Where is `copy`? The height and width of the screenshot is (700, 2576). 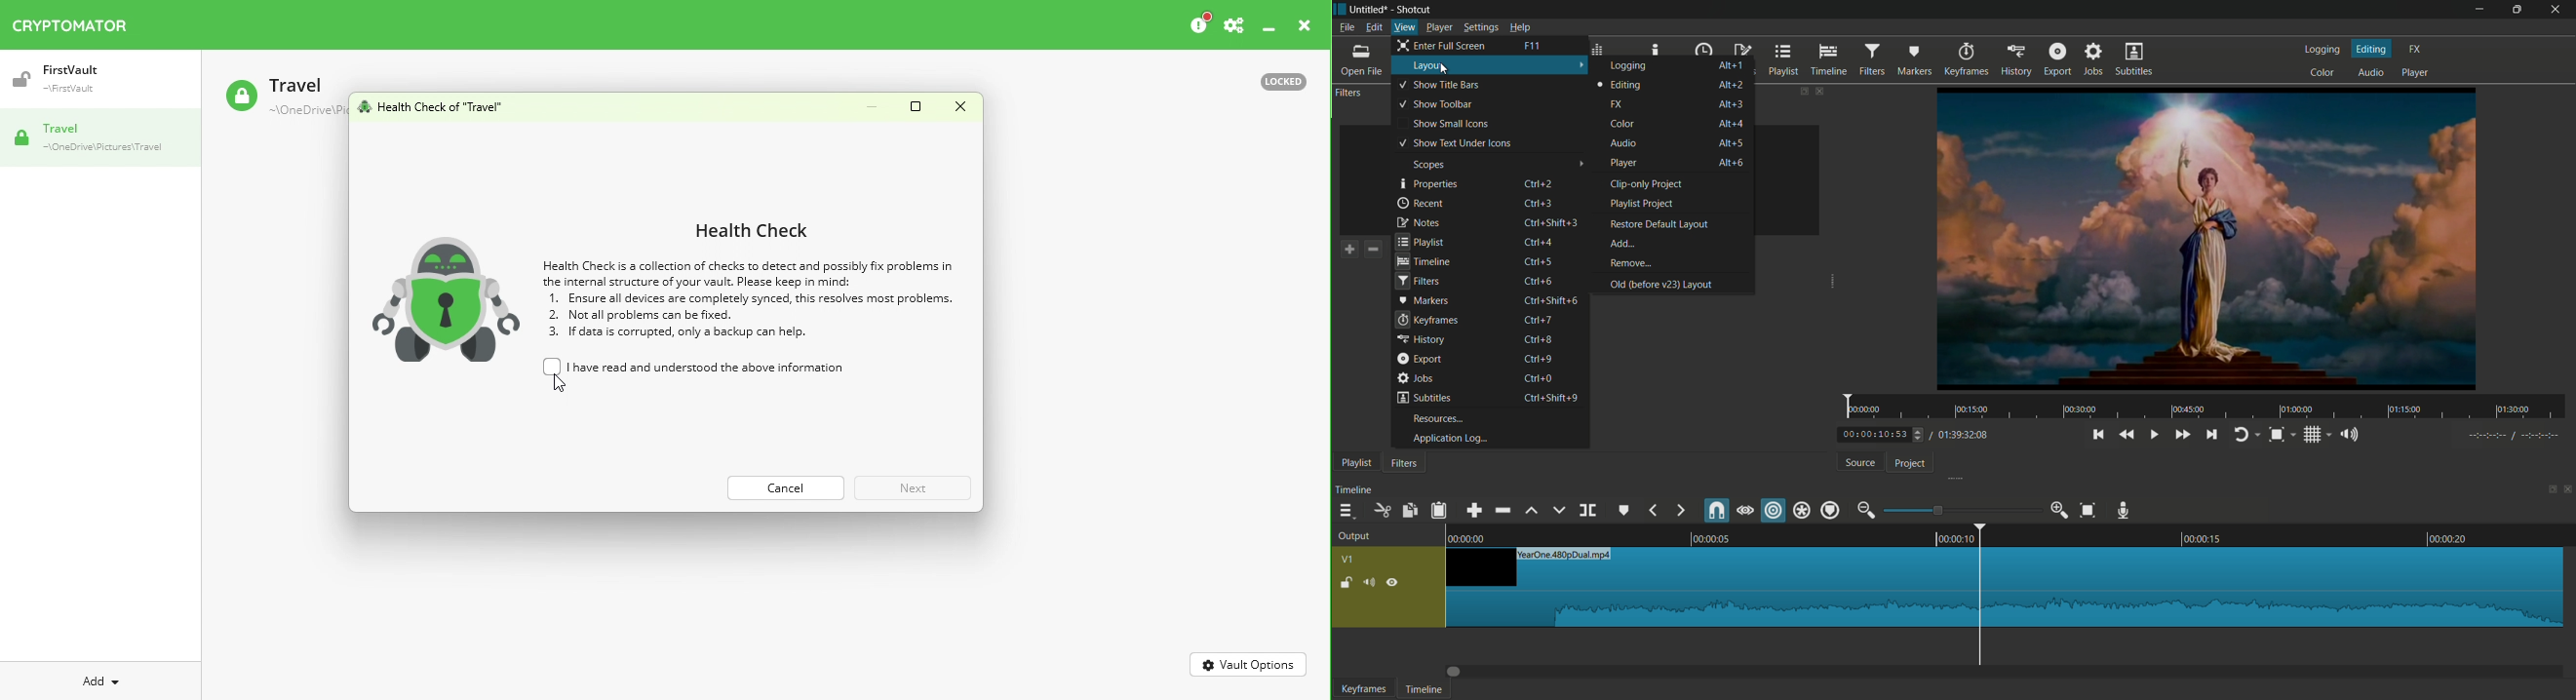 copy is located at coordinates (1409, 511).